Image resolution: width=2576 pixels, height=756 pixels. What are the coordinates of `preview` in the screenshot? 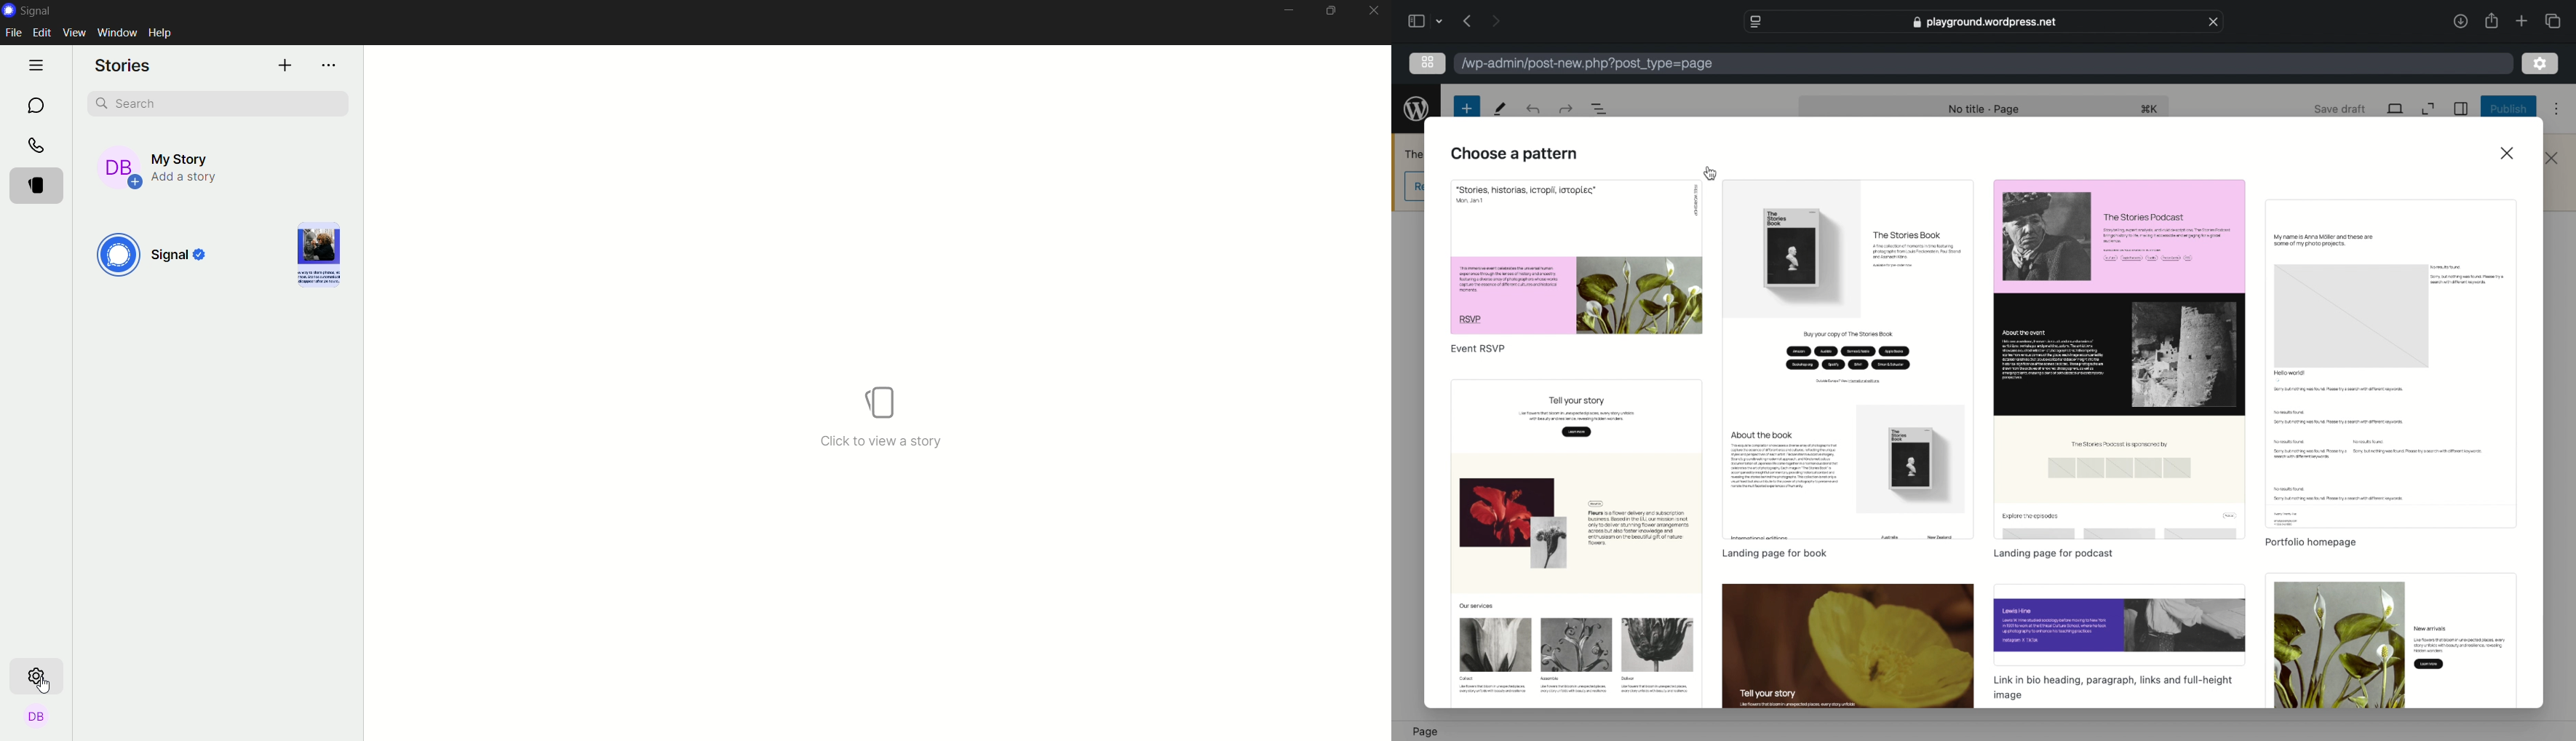 It's located at (1576, 543).